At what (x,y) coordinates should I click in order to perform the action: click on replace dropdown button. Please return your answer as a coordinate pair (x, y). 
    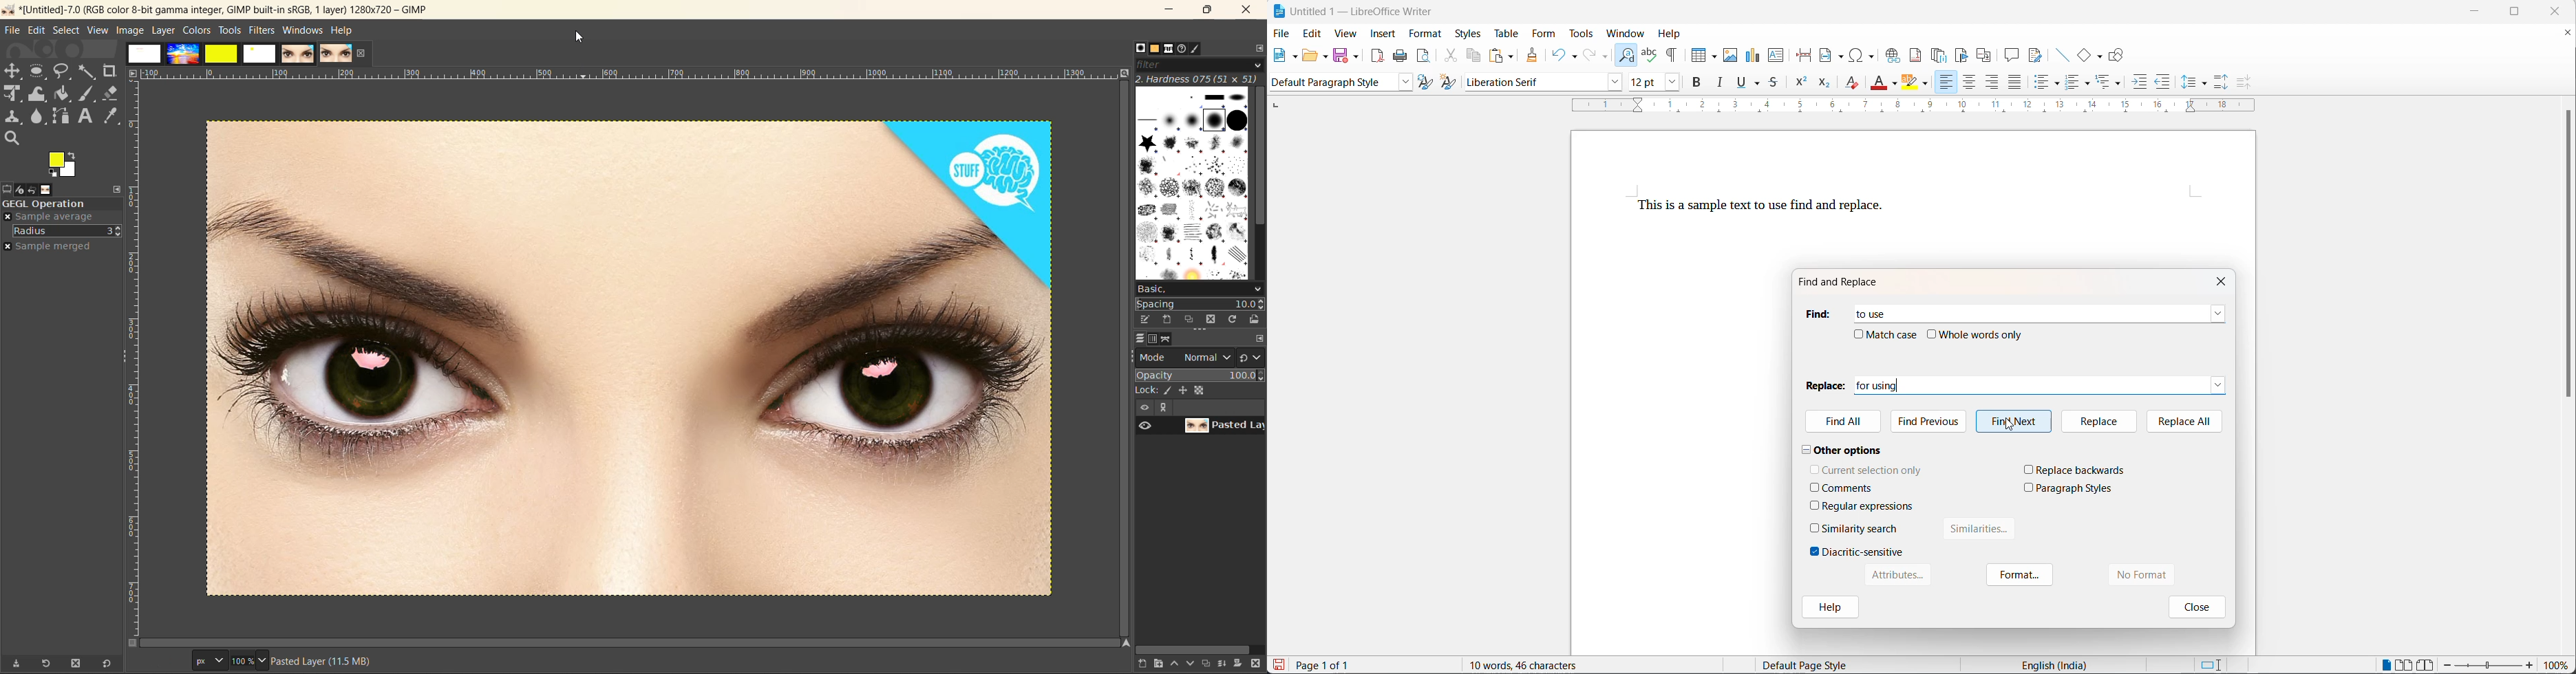
    Looking at the image, I should click on (2219, 384).